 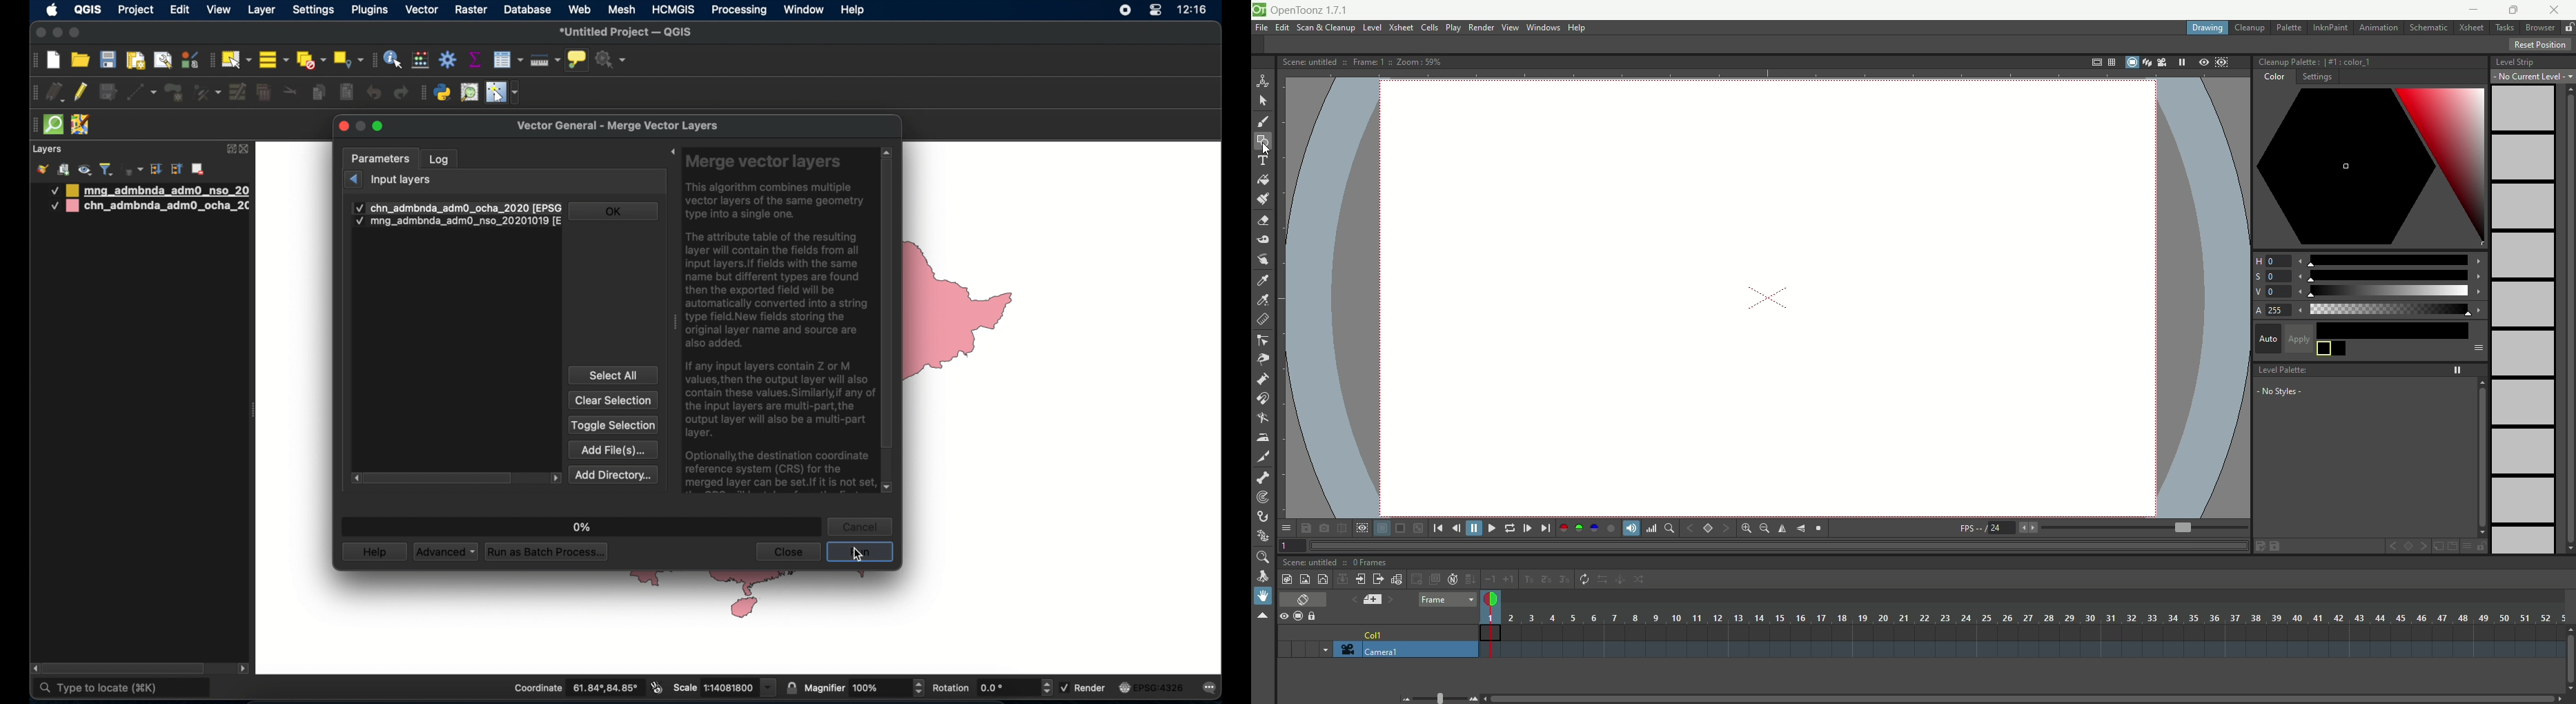 What do you see at coordinates (1622, 580) in the screenshot?
I see `` at bounding box center [1622, 580].